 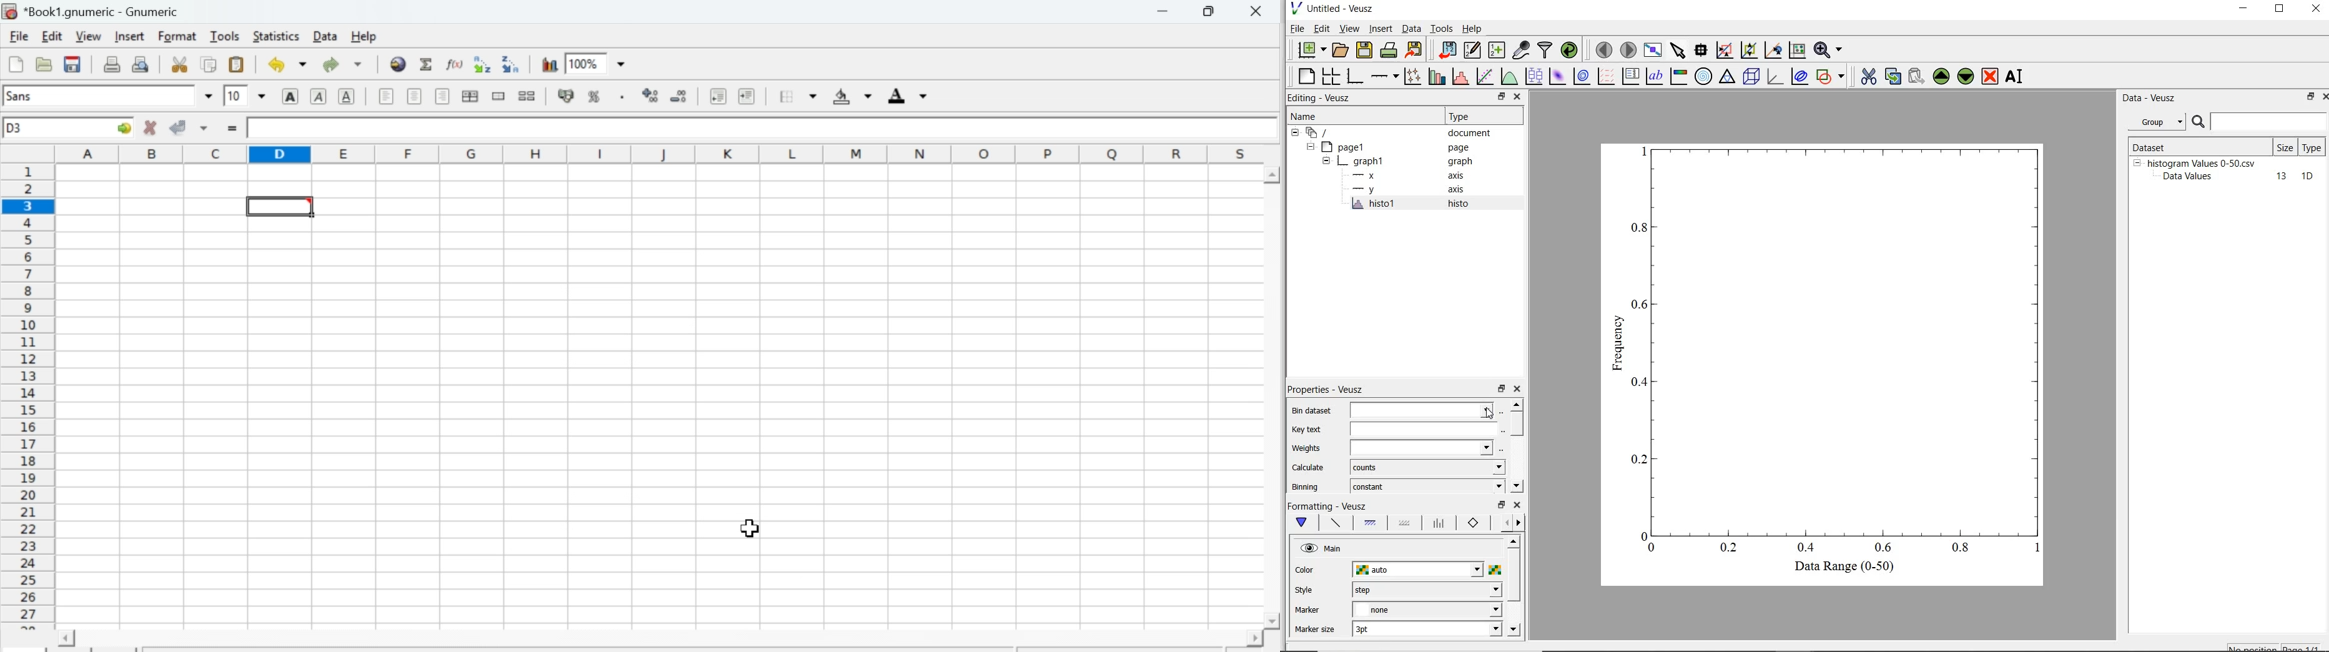 What do you see at coordinates (318, 96) in the screenshot?
I see `Italics` at bounding box center [318, 96].